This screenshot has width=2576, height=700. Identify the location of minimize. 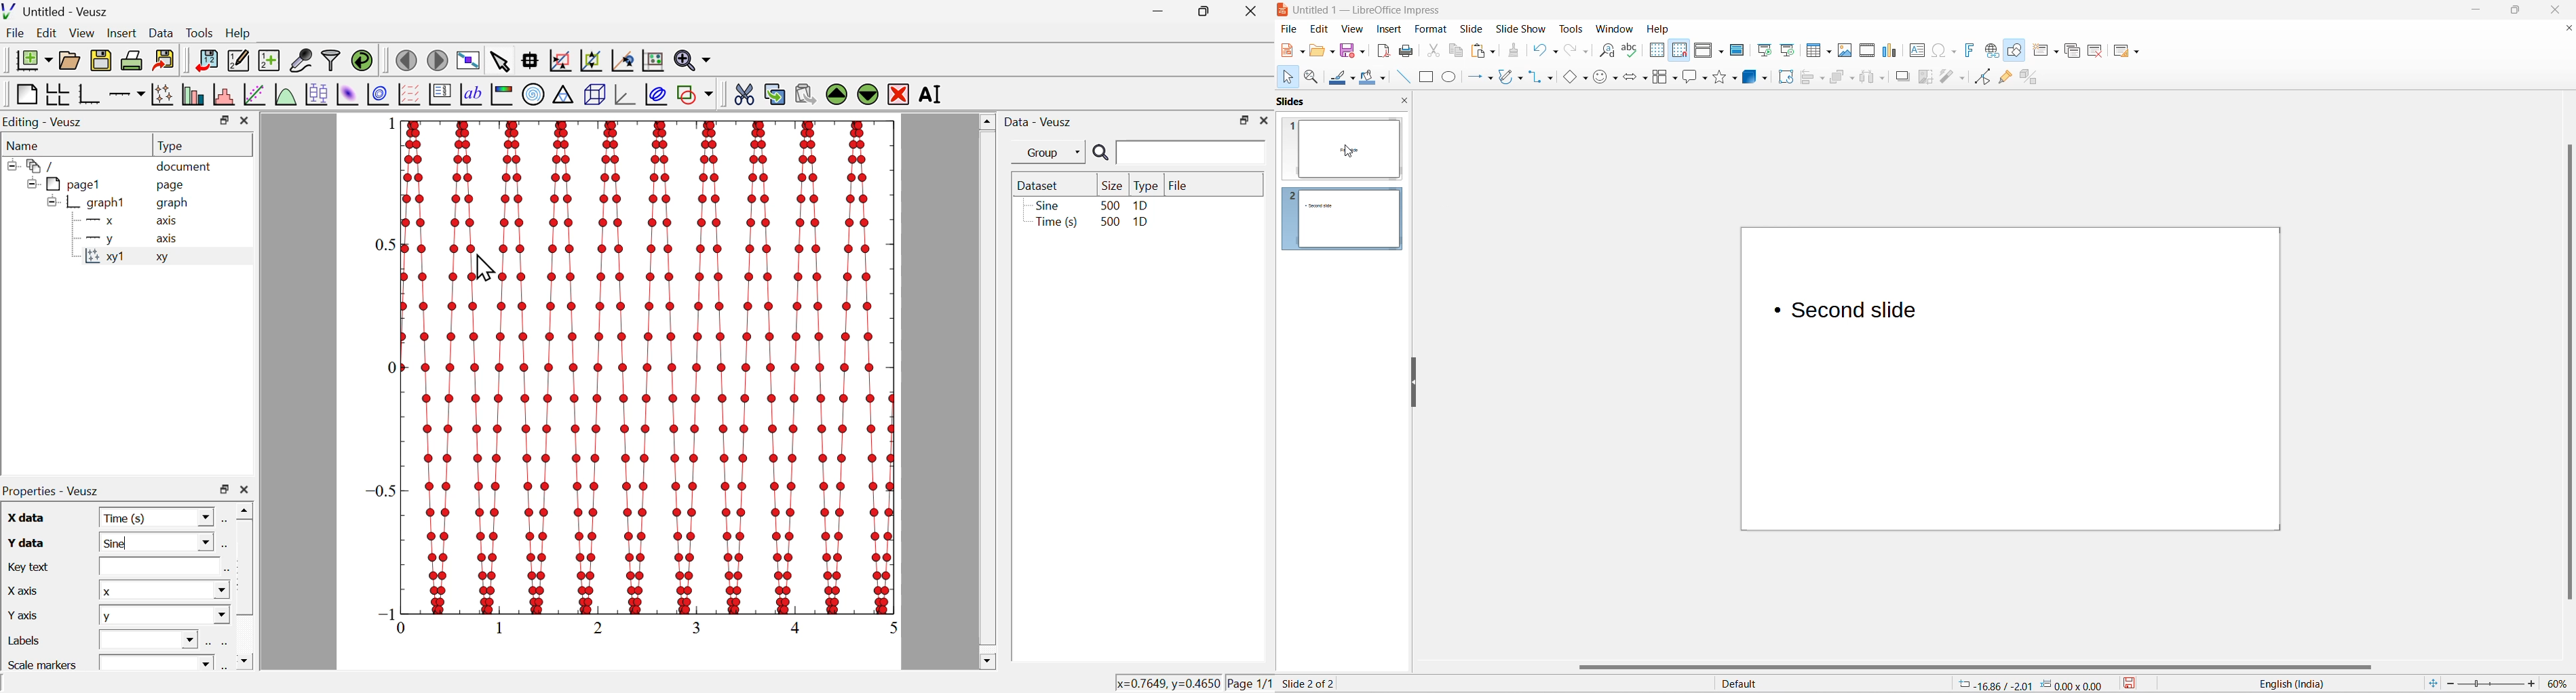
(1154, 11).